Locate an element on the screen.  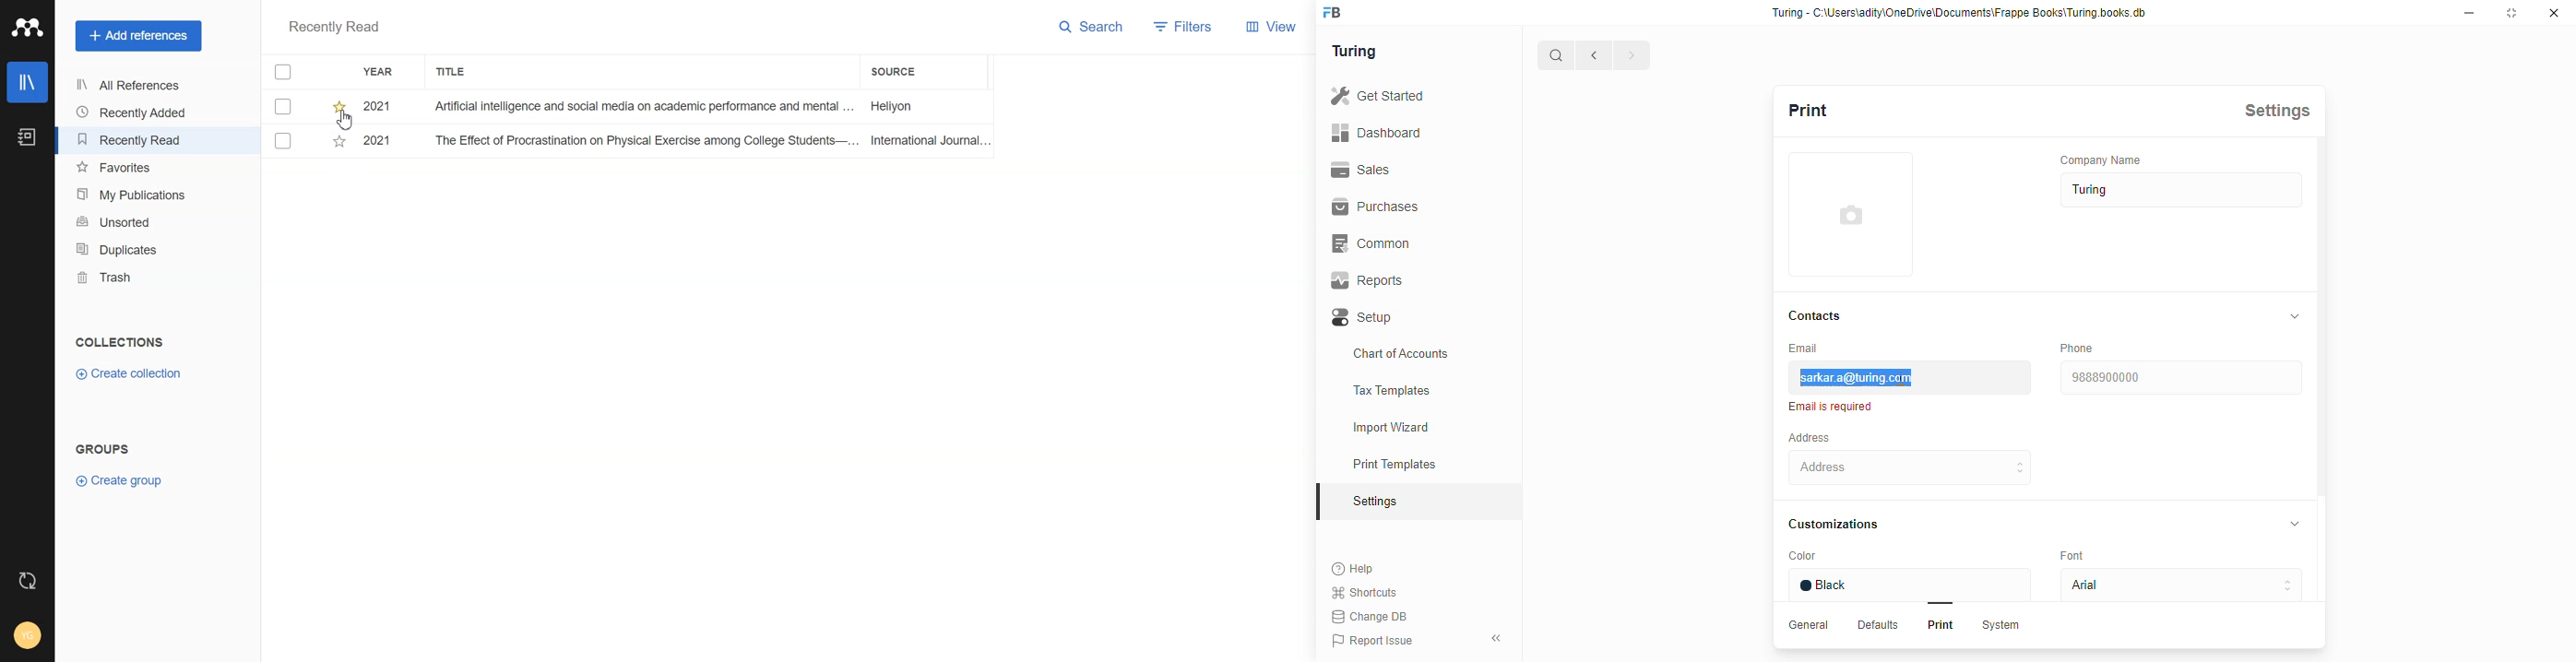
add profile image is located at coordinates (1851, 224).